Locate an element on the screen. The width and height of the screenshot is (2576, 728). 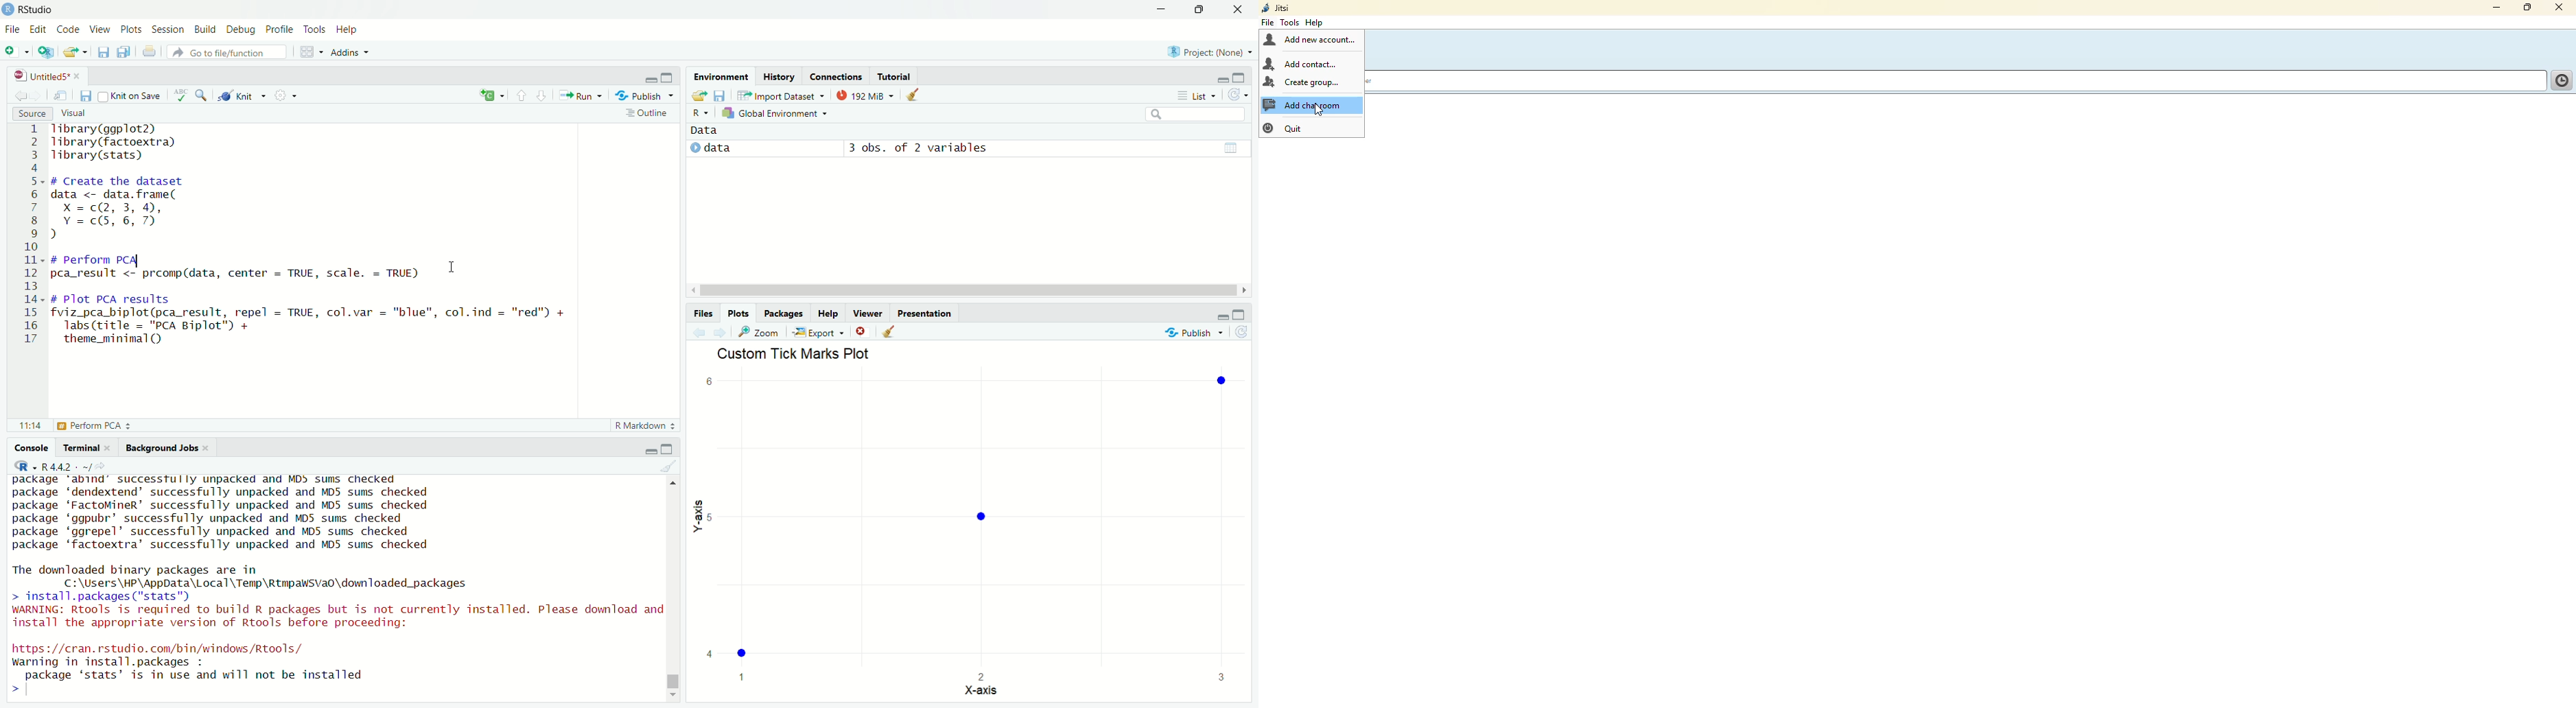
Tibrary(ggplot2)
Tibrary(factoextra)
Tibrary(stats)
# Create the dataset
data <- data. frame(
X =c(2, 3, 4,
Y=c(5,6,7)
)
# perform PCA I
pca_result <- prcomp(data, center = TRUE, scale. = TRUE)
# Plot PCA results|
fviz_pca_biplot(pca_result, repel = TRUE, col.var = "blue", col.ind = "red") +
labs (title = "PCA Biplot") +
theme_minimal() is located at coordinates (315, 235).